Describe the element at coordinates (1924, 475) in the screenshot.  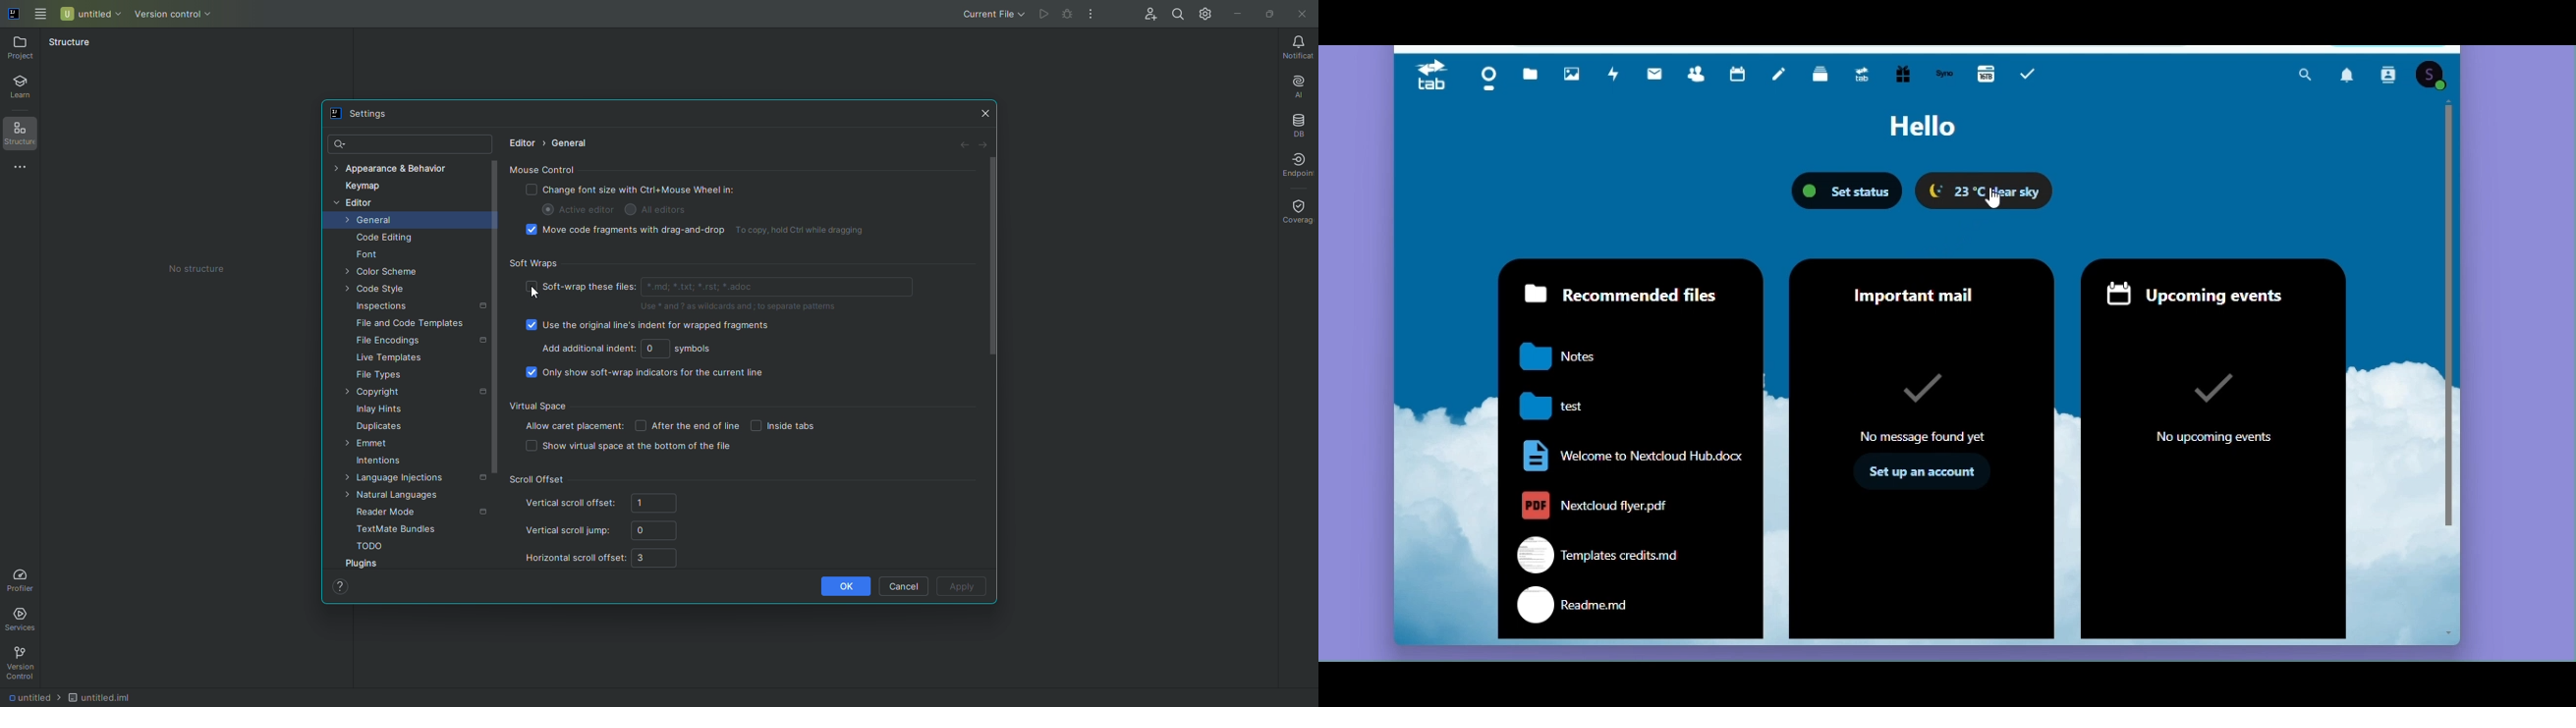
I see `set up an account` at that location.